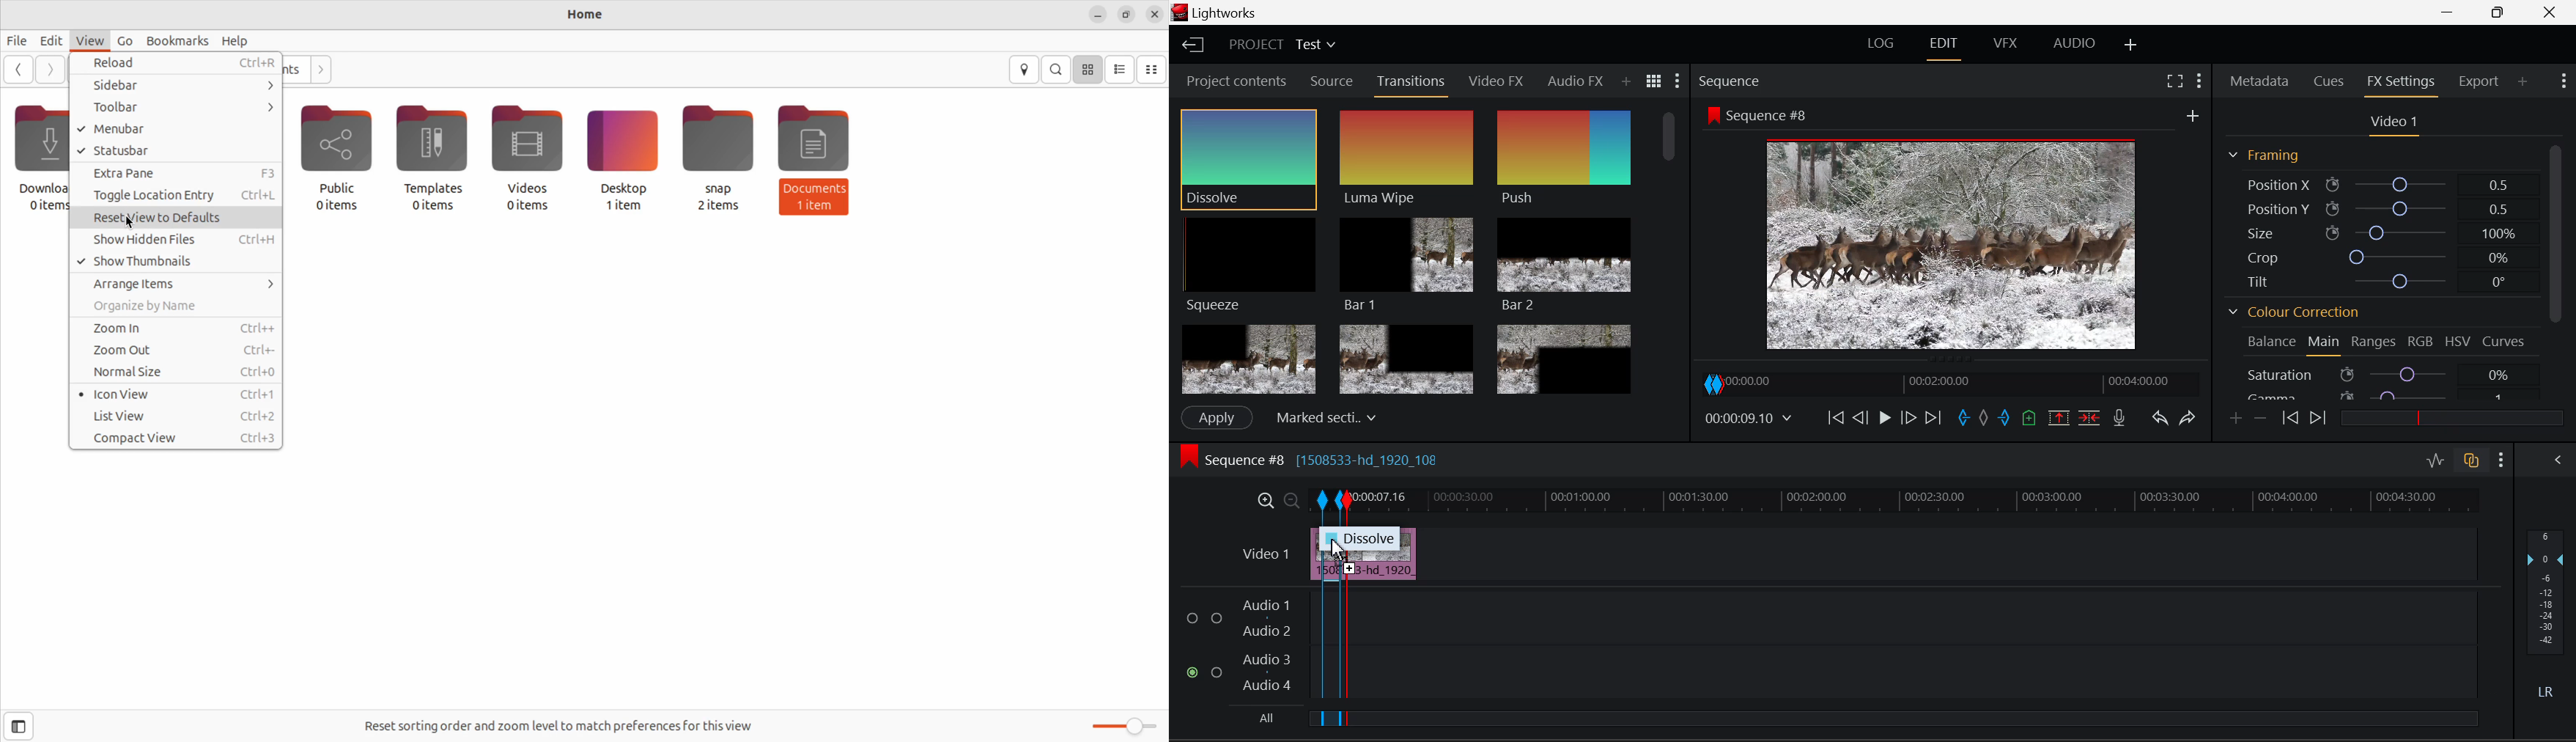  What do you see at coordinates (2457, 343) in the screenshot?
I see `HSV` at bounding box center [2457, 343].